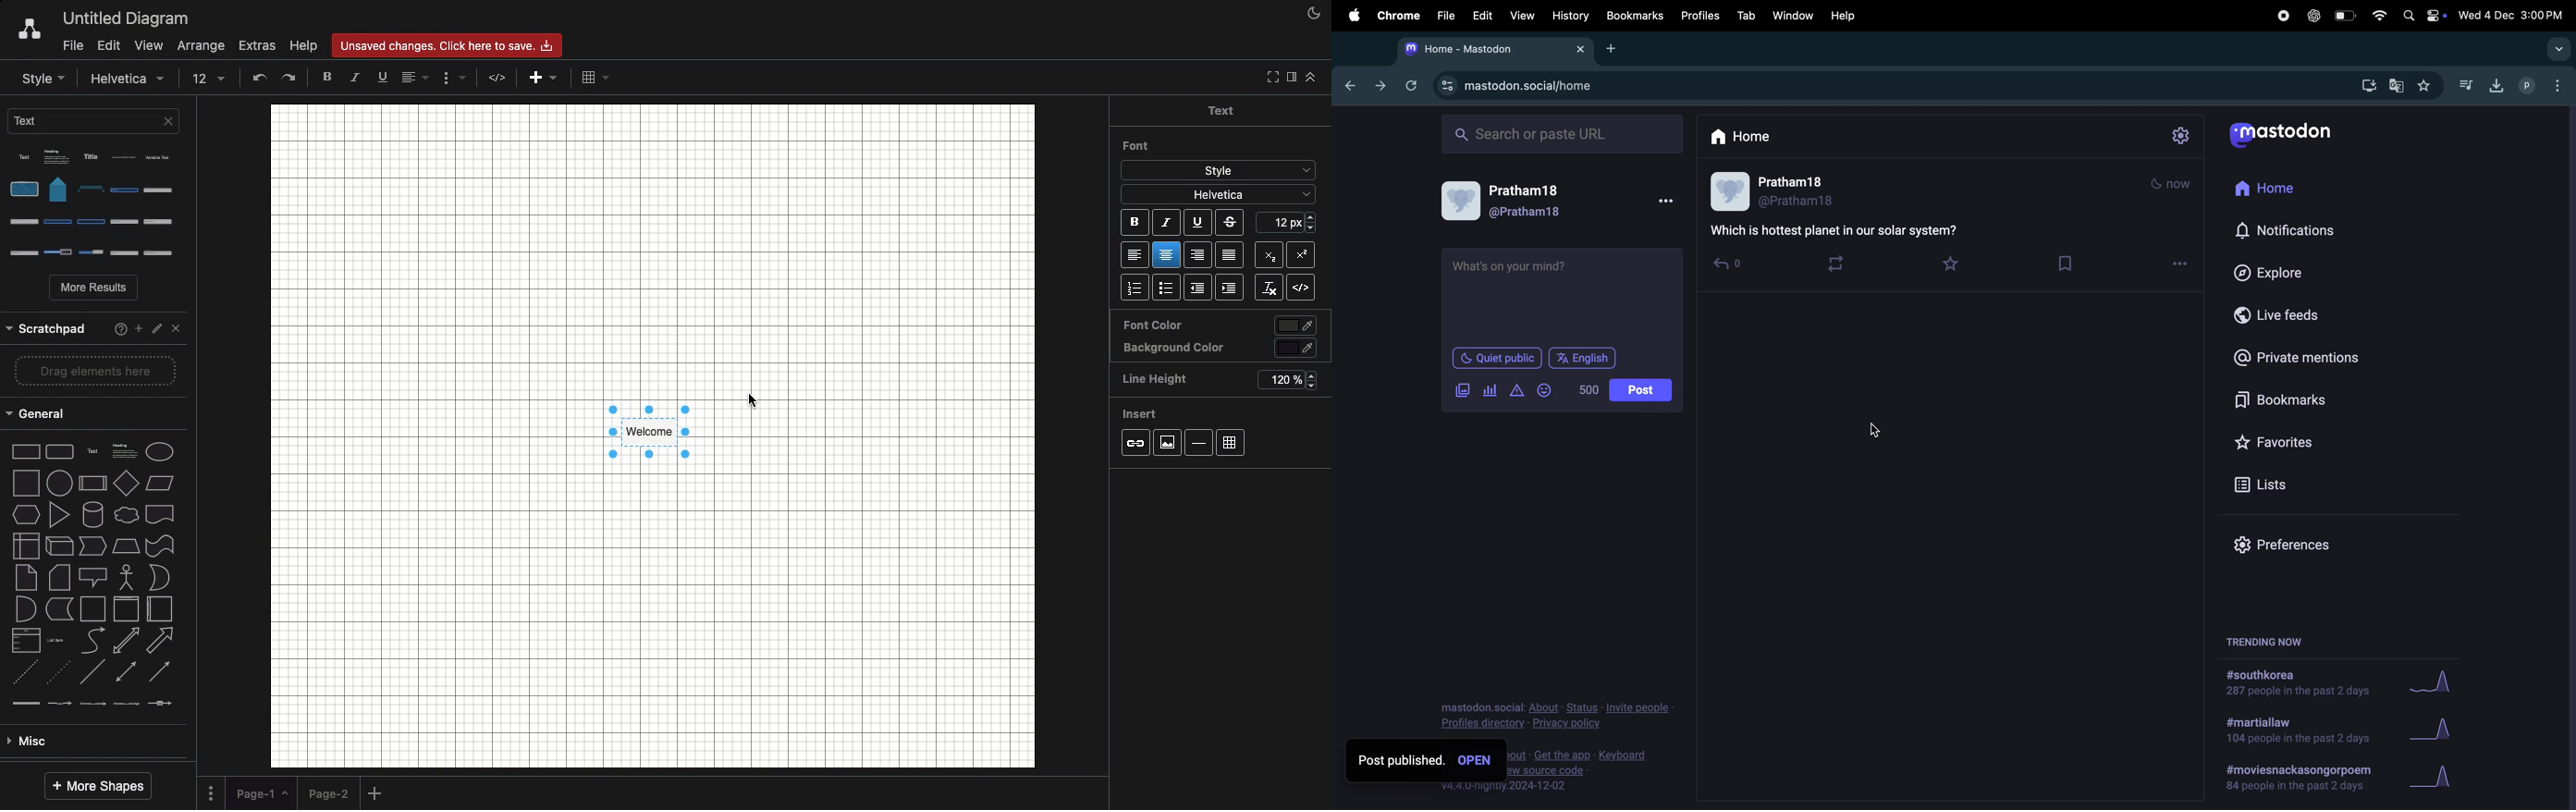 The height and width of the screenshot is (812, 2576). What do you see at coordinates (1521, 17) in the screenshot?
I see `view` at bounding box center [1521, 17].